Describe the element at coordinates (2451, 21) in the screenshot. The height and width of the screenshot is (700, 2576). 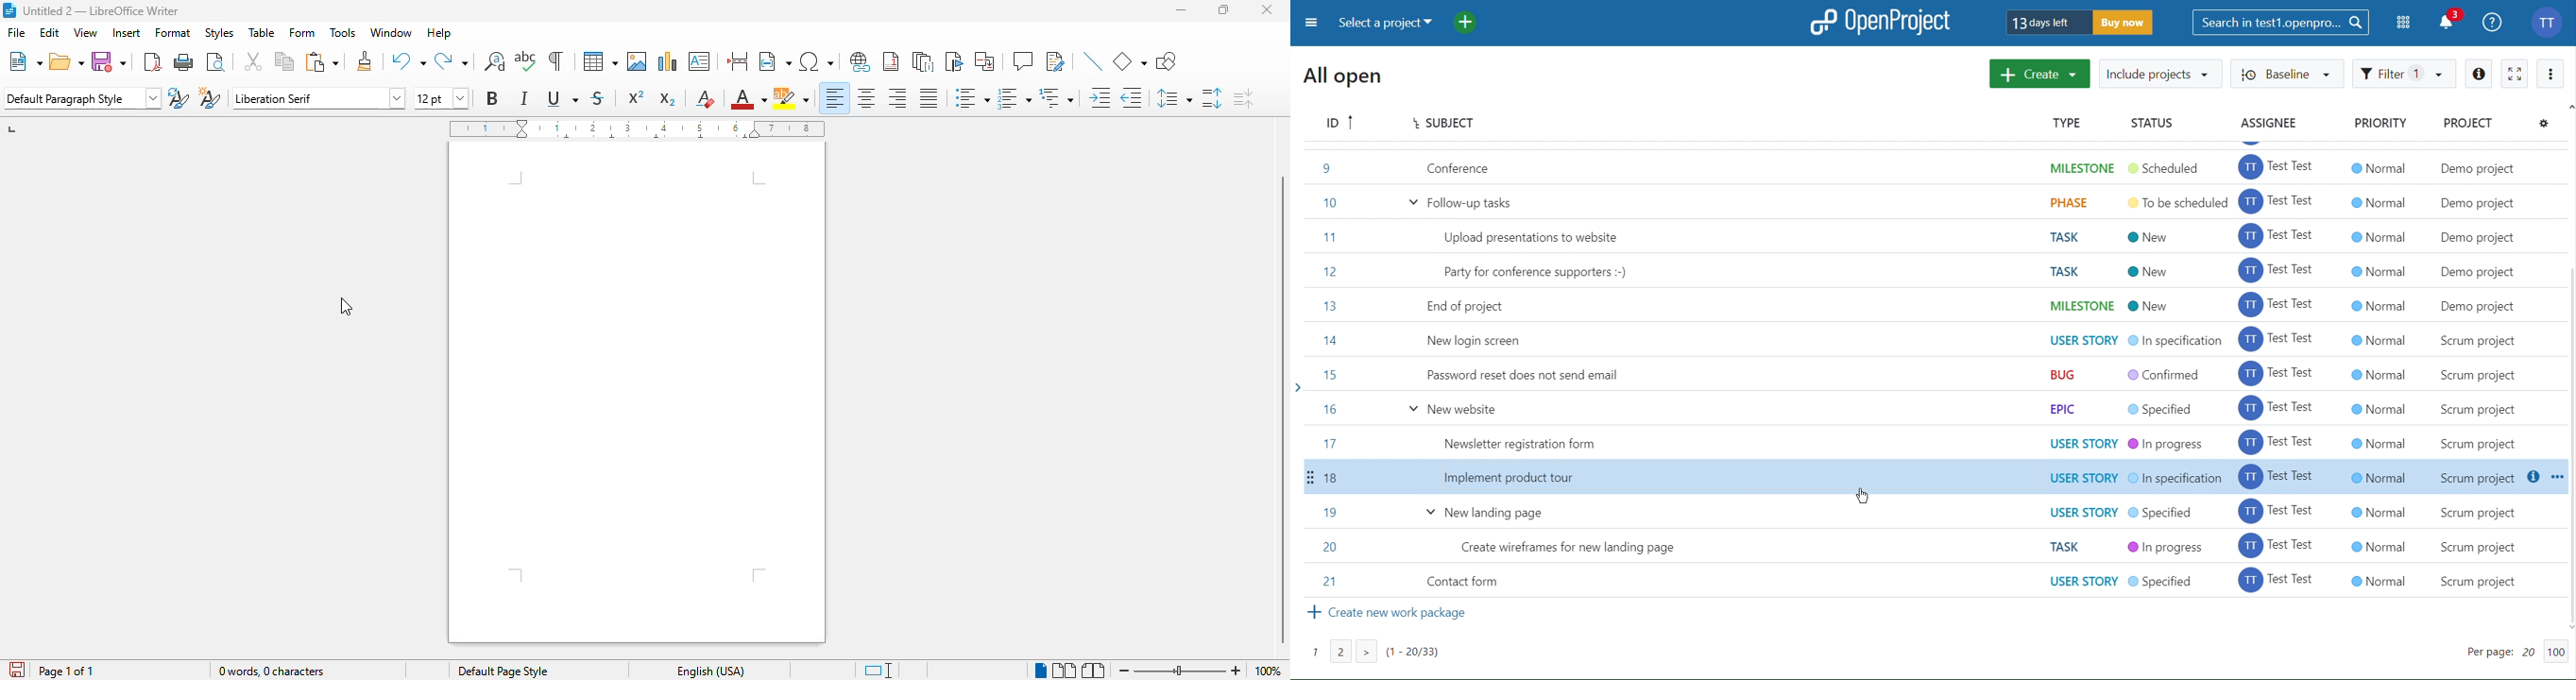
I see `Notifications` at that location.